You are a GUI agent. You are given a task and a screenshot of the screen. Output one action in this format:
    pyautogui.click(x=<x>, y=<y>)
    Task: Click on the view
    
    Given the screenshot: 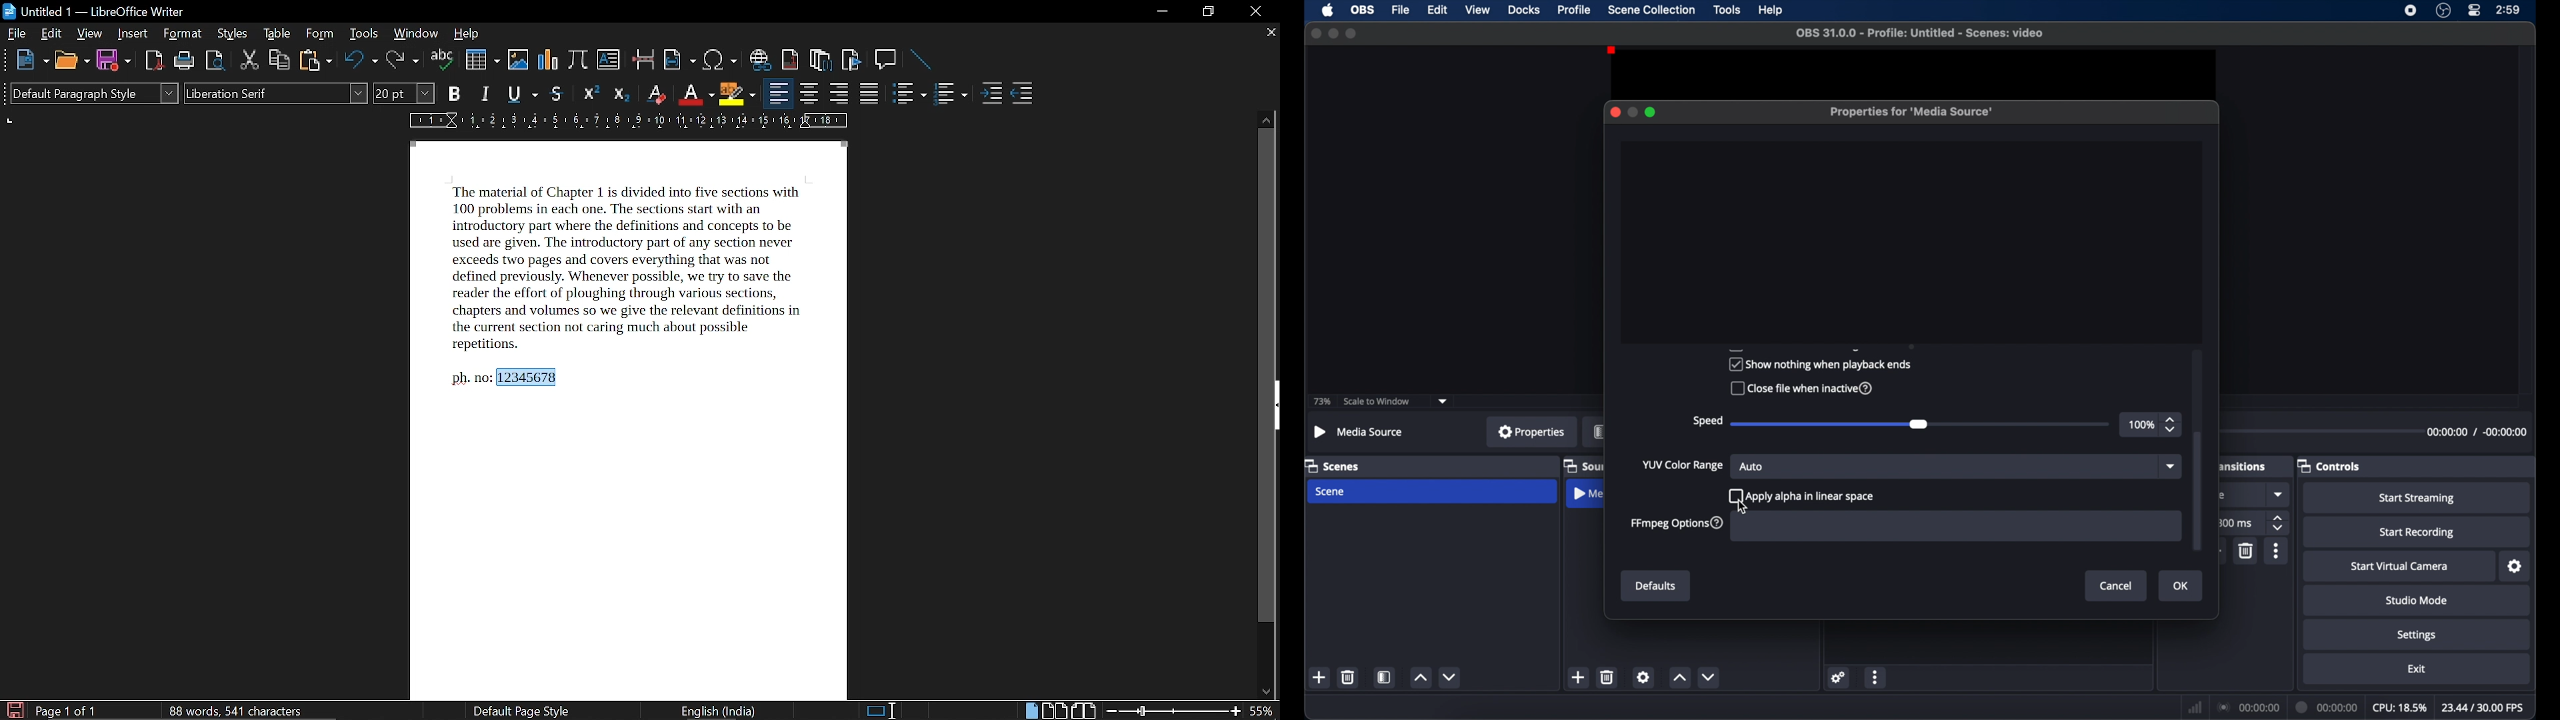 What is the action you would take?
    pyautogui.click(x=1477, y=9)
    